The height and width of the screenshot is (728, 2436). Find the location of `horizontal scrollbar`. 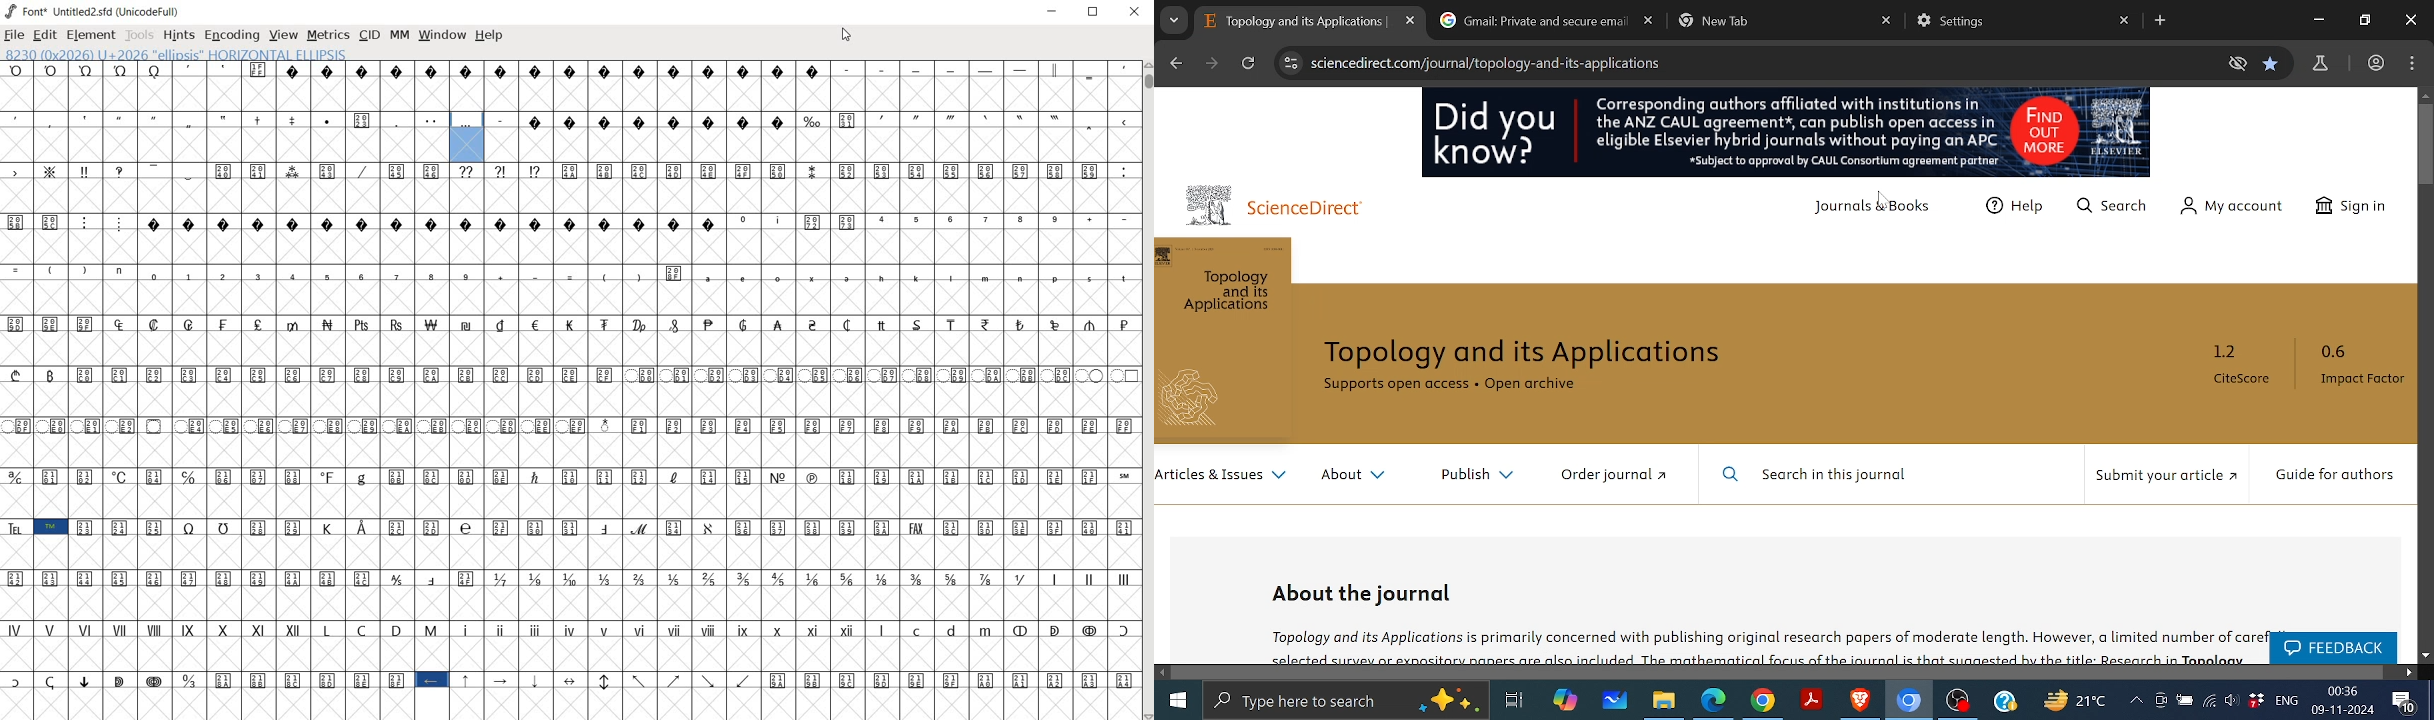

horizontal scrollbar is located at coordinates (1778, 673).